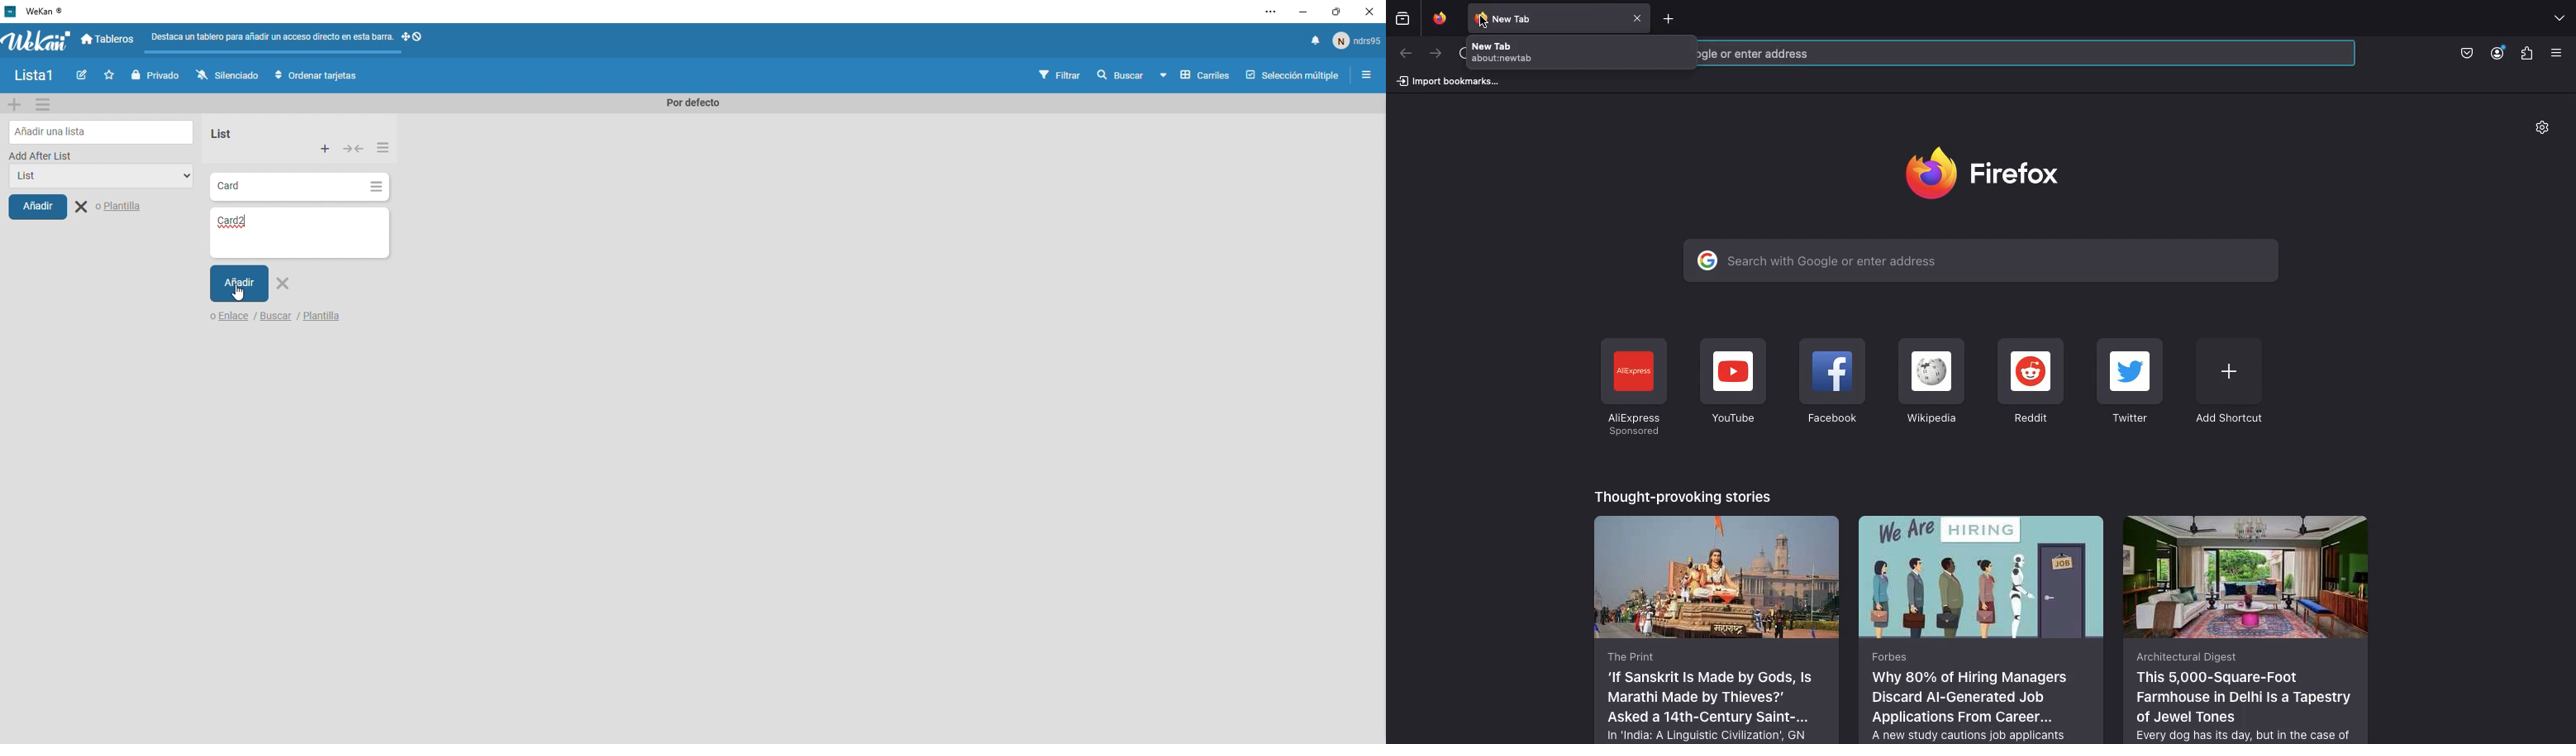 The height and width of the screenshot is (756, 2576). I want to click on close, so click(1368, 13).